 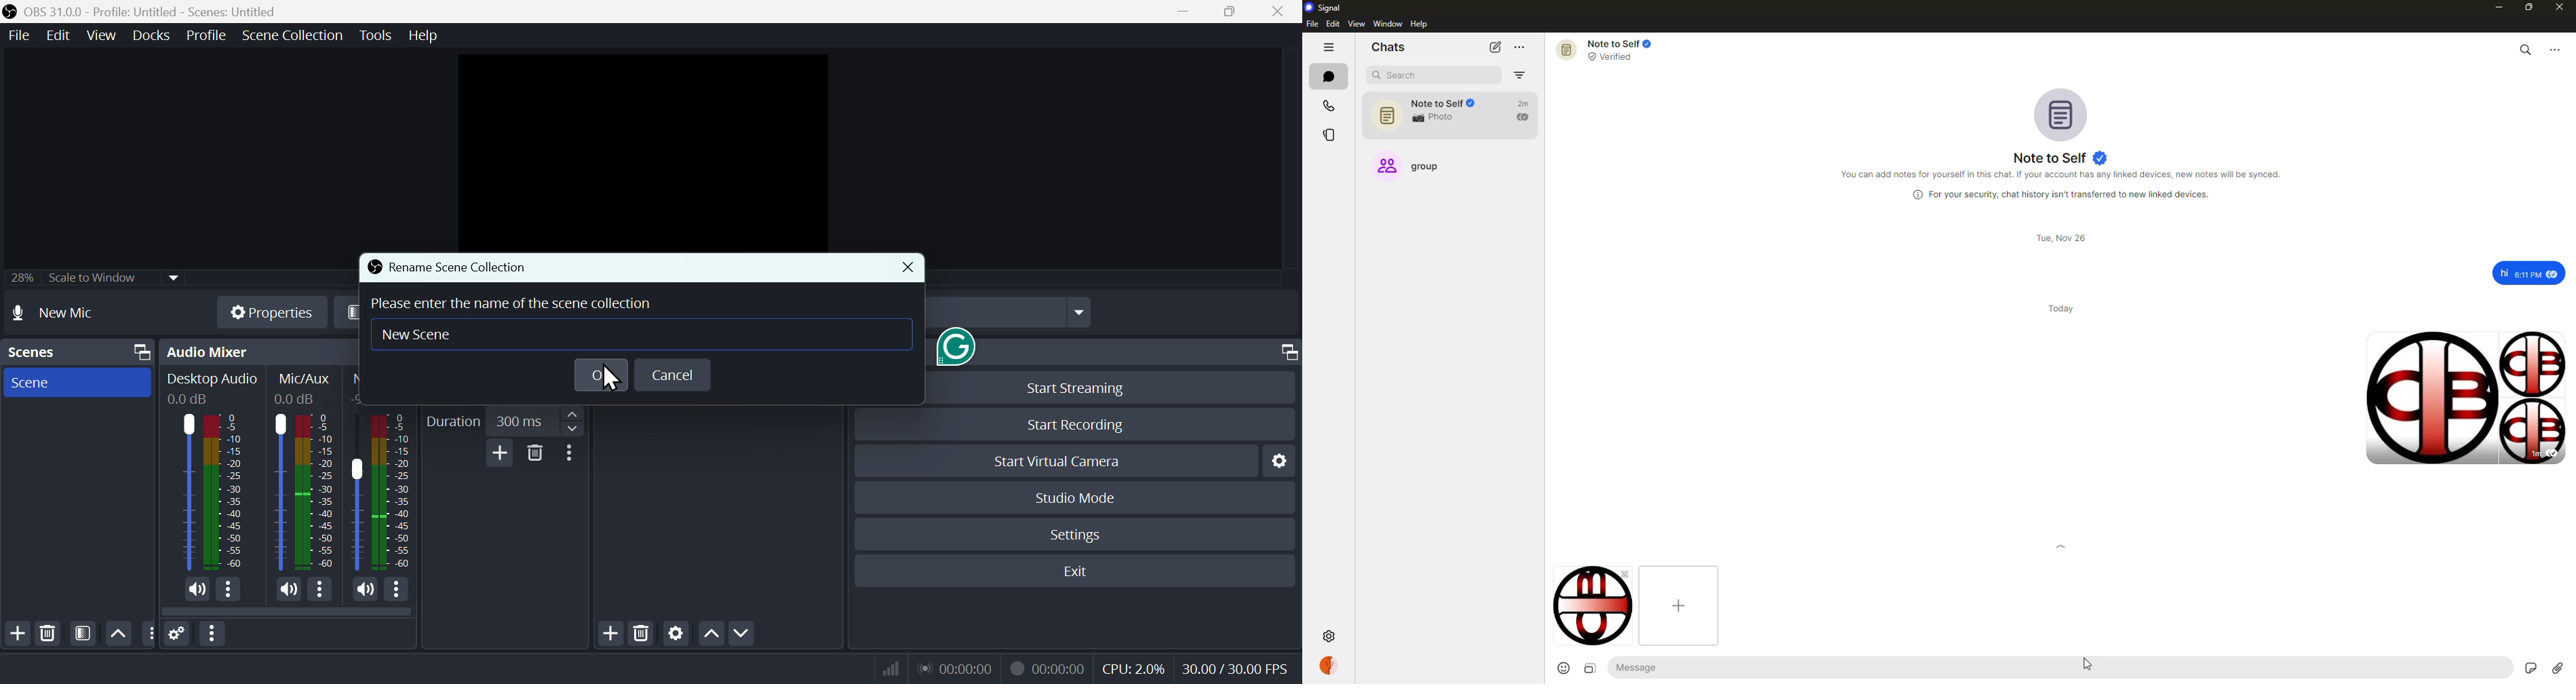 I want to click on Delete, so click(x=642, y=632).